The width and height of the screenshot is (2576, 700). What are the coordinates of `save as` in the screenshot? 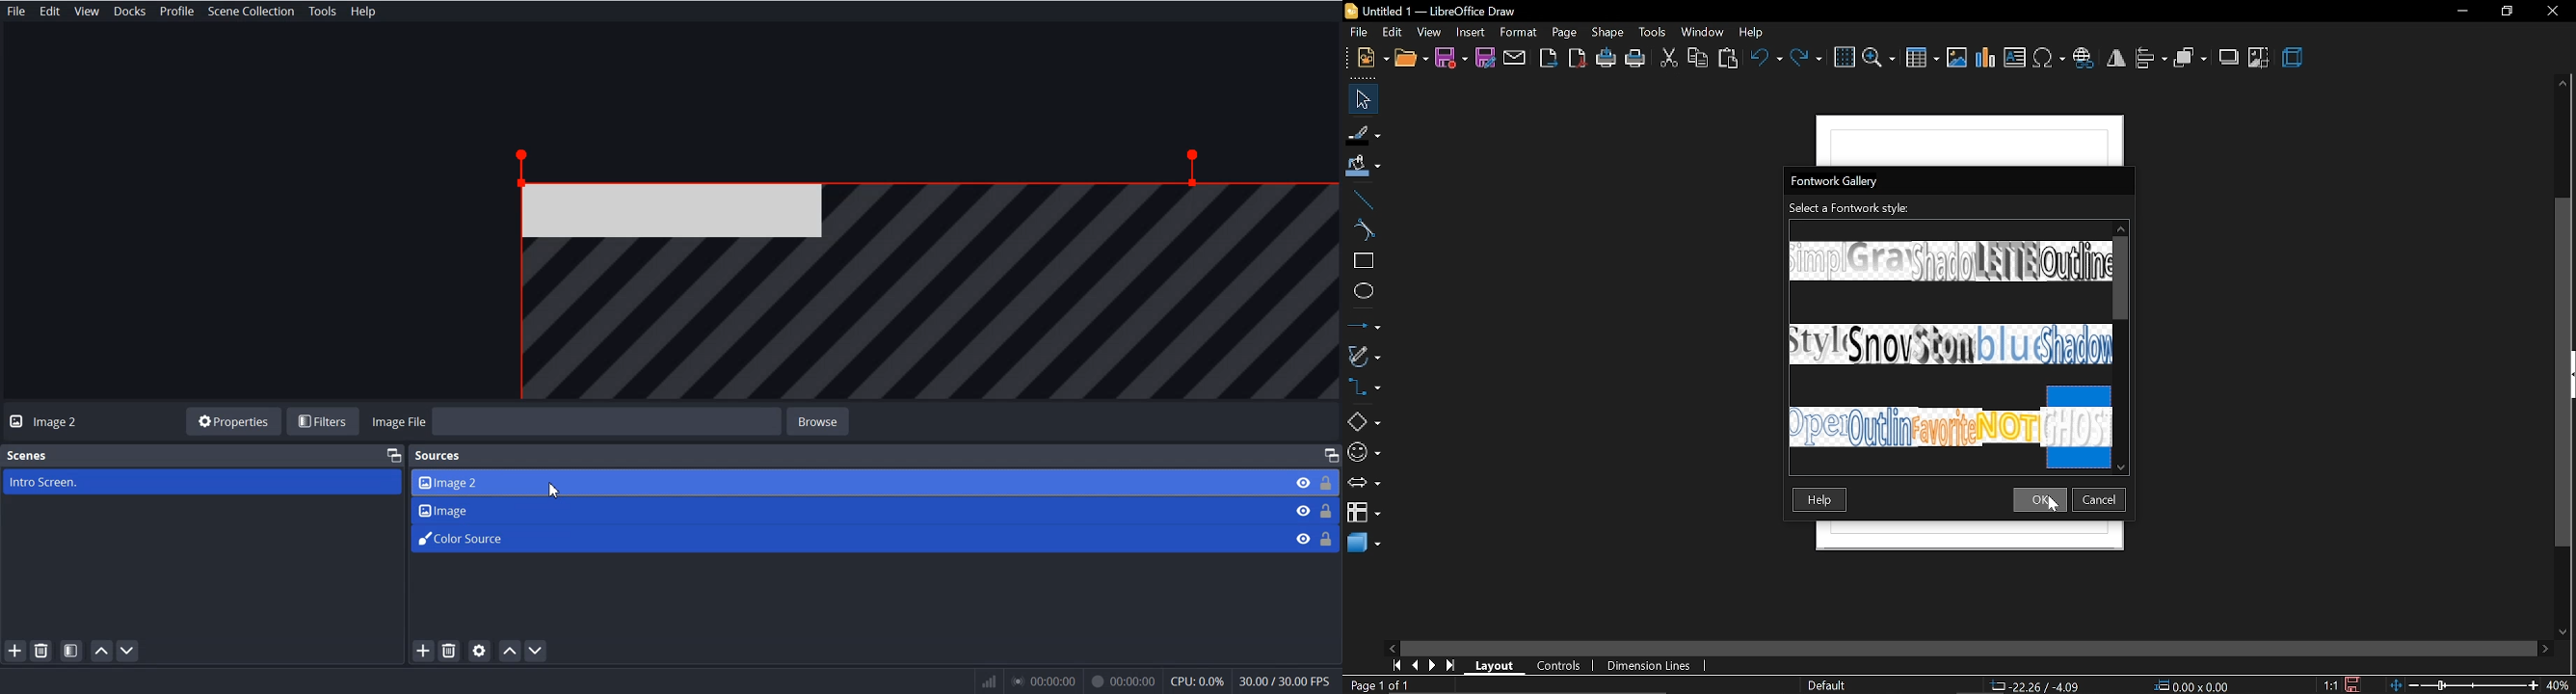 It's located at (1486, 58).